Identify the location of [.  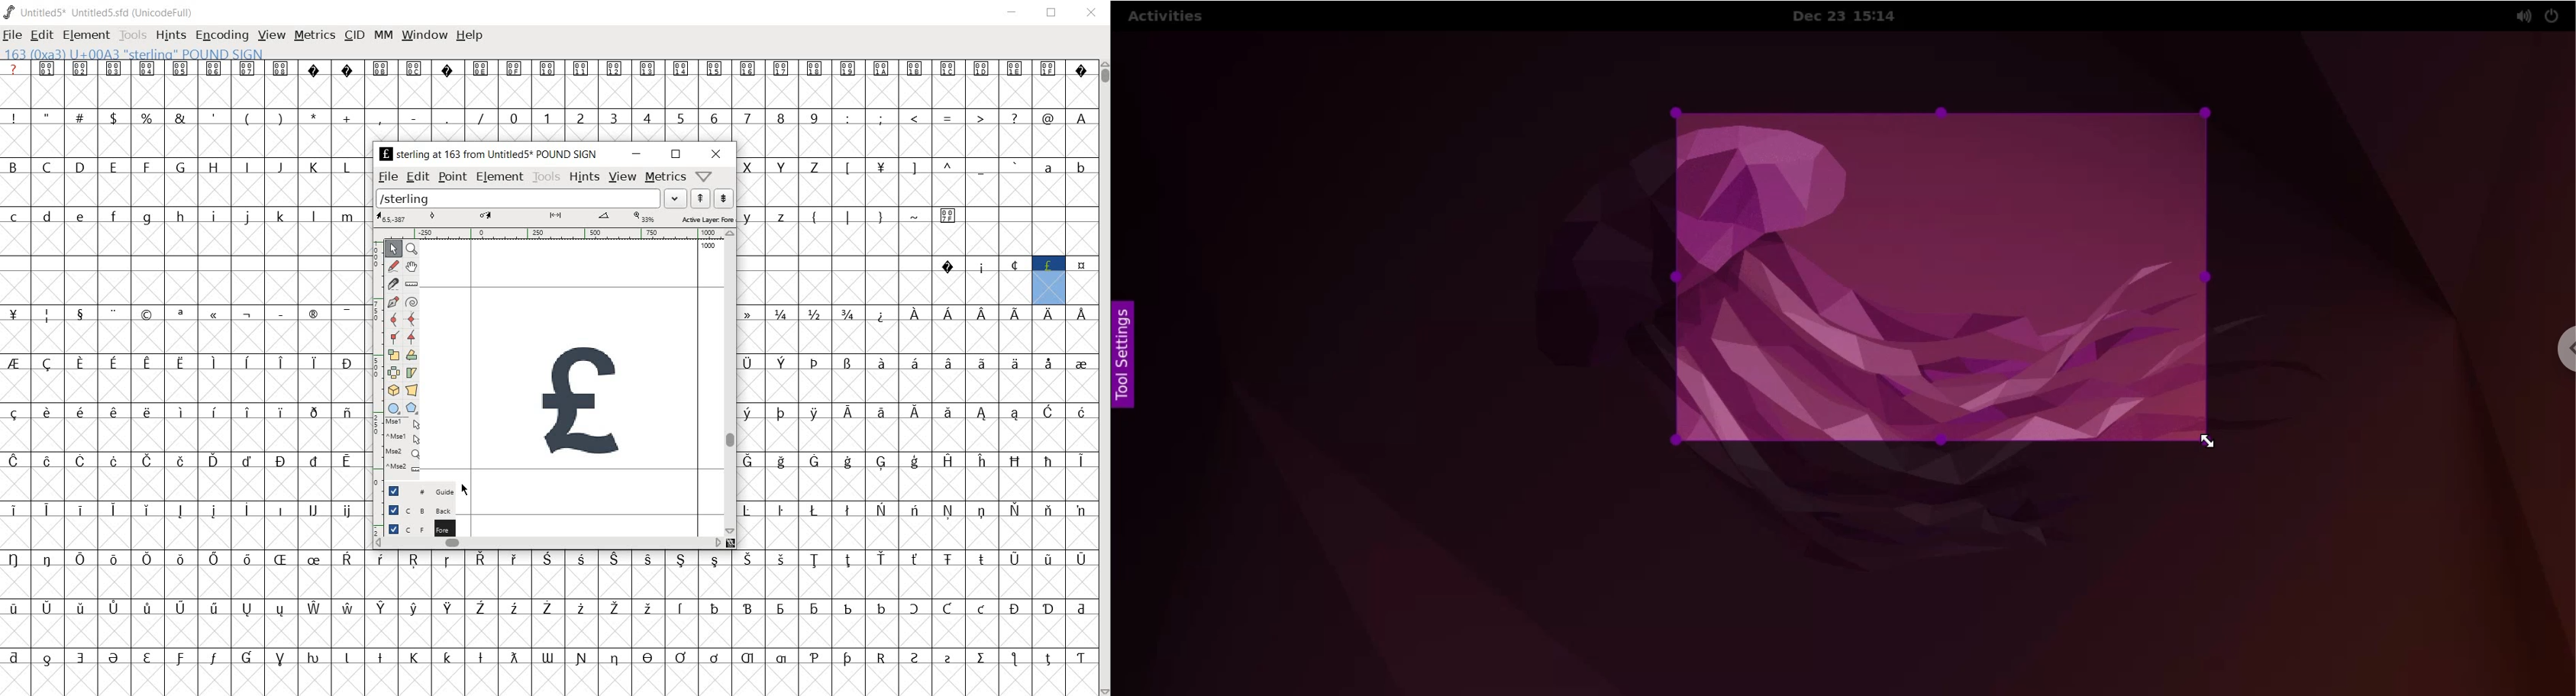
(846, 169).